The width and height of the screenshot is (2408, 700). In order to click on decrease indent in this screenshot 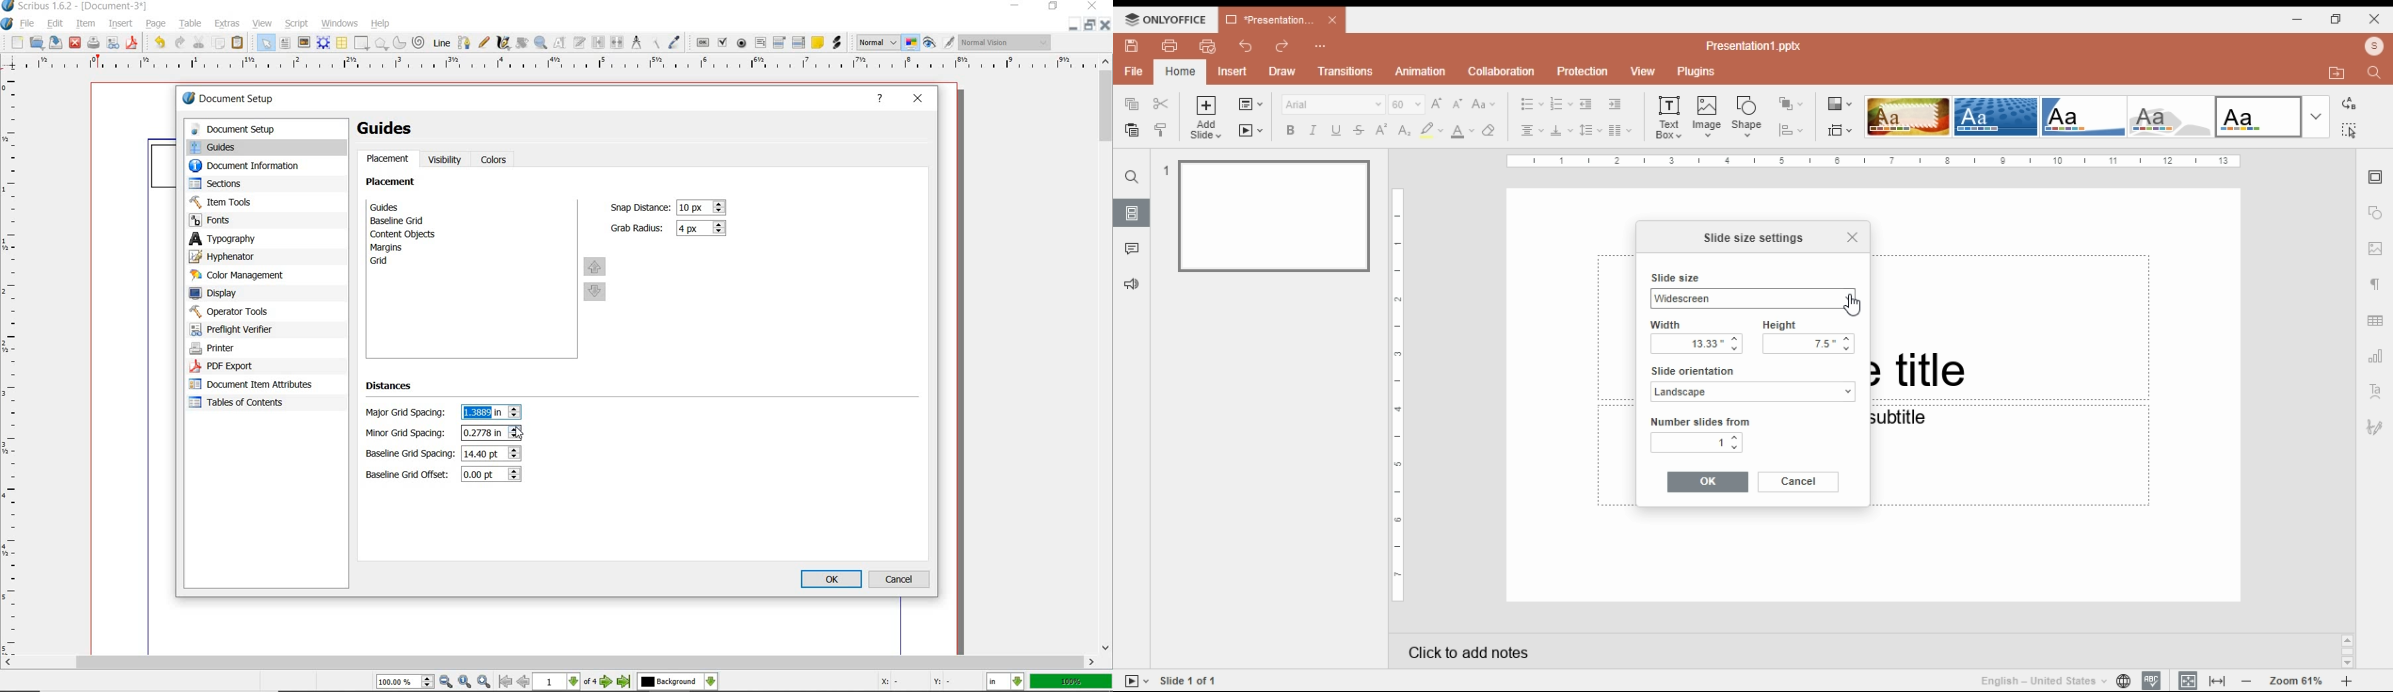, I will do `click(1585, 105)`.